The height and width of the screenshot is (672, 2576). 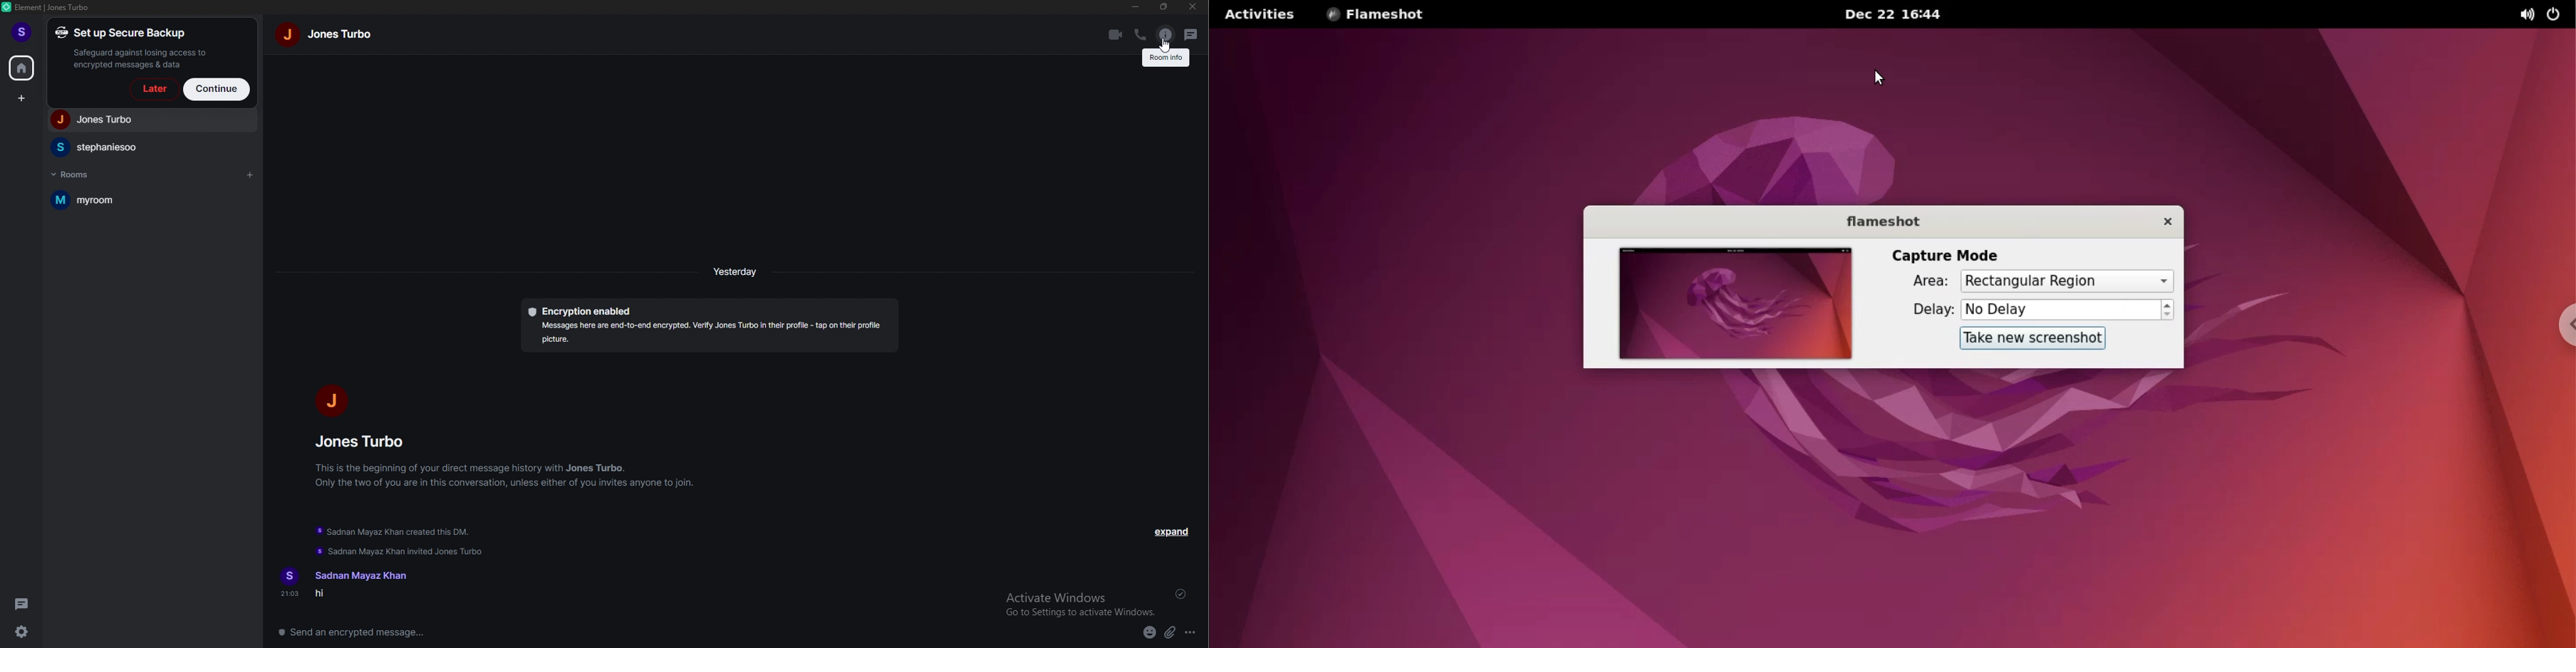 What do you see at coordinates (360, 631) in the screenshot?
I see `message box` at bounding box center [360, 631].